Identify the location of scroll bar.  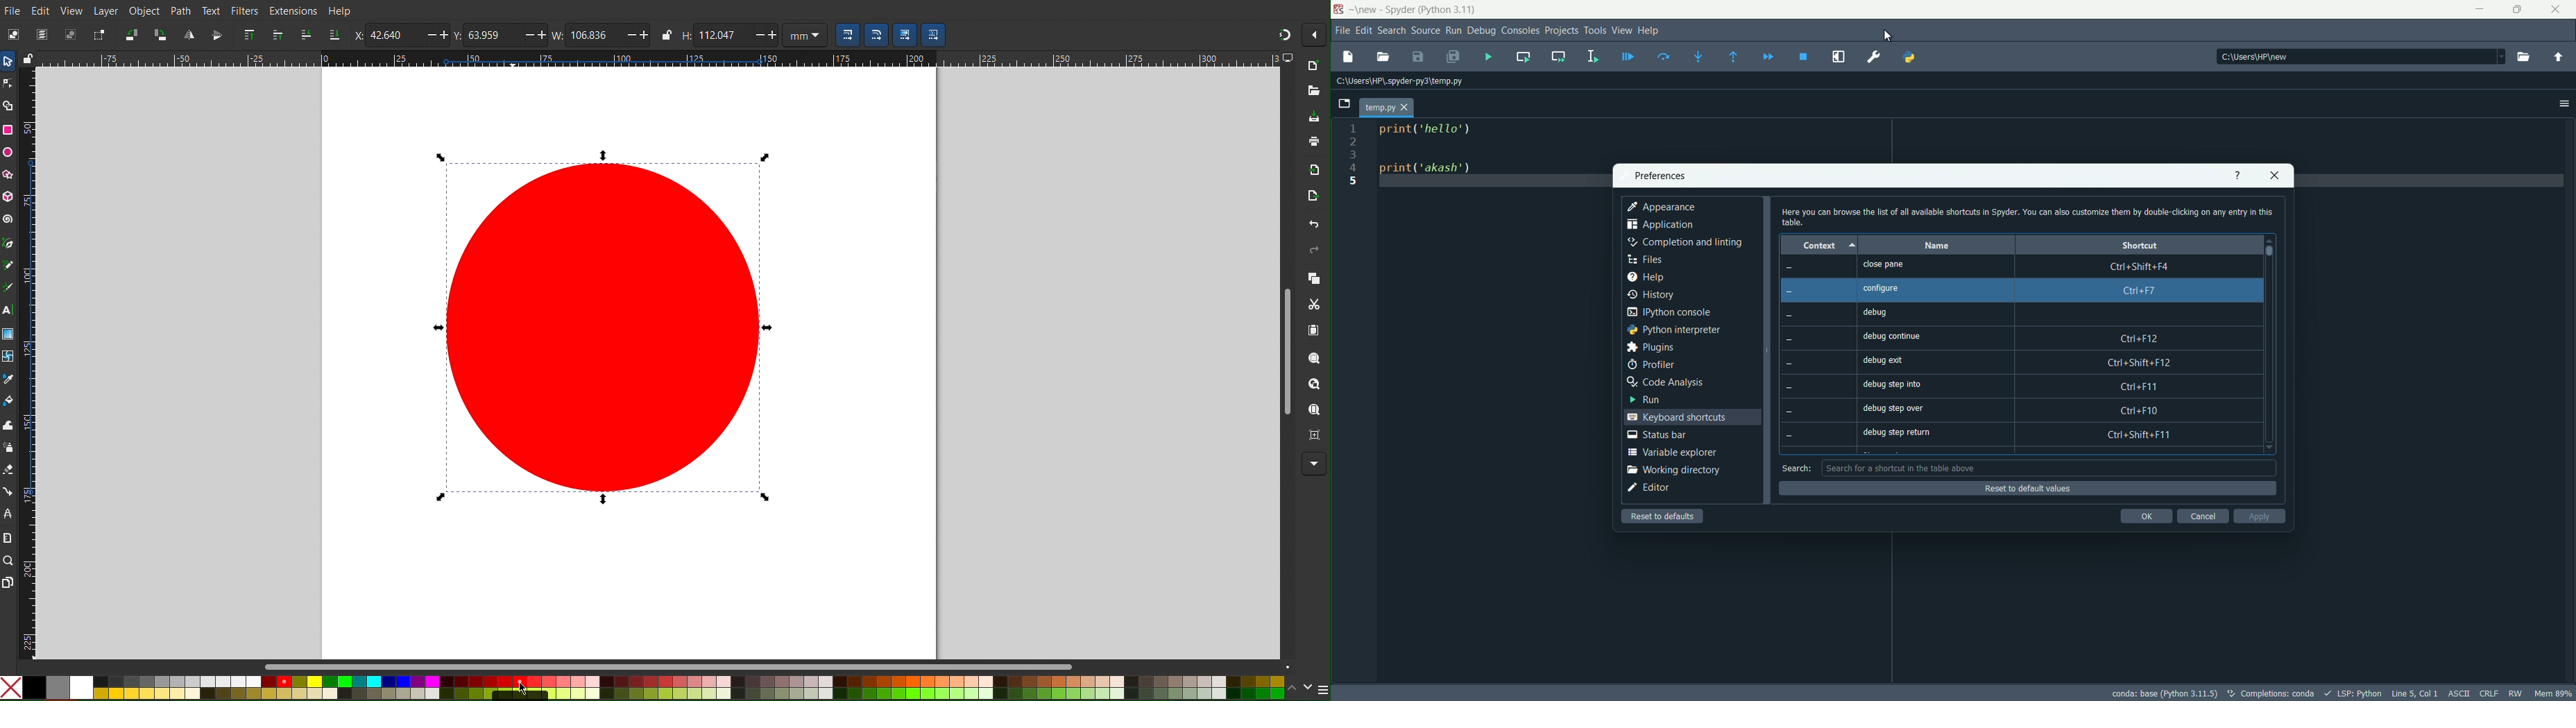
(2271, 251).